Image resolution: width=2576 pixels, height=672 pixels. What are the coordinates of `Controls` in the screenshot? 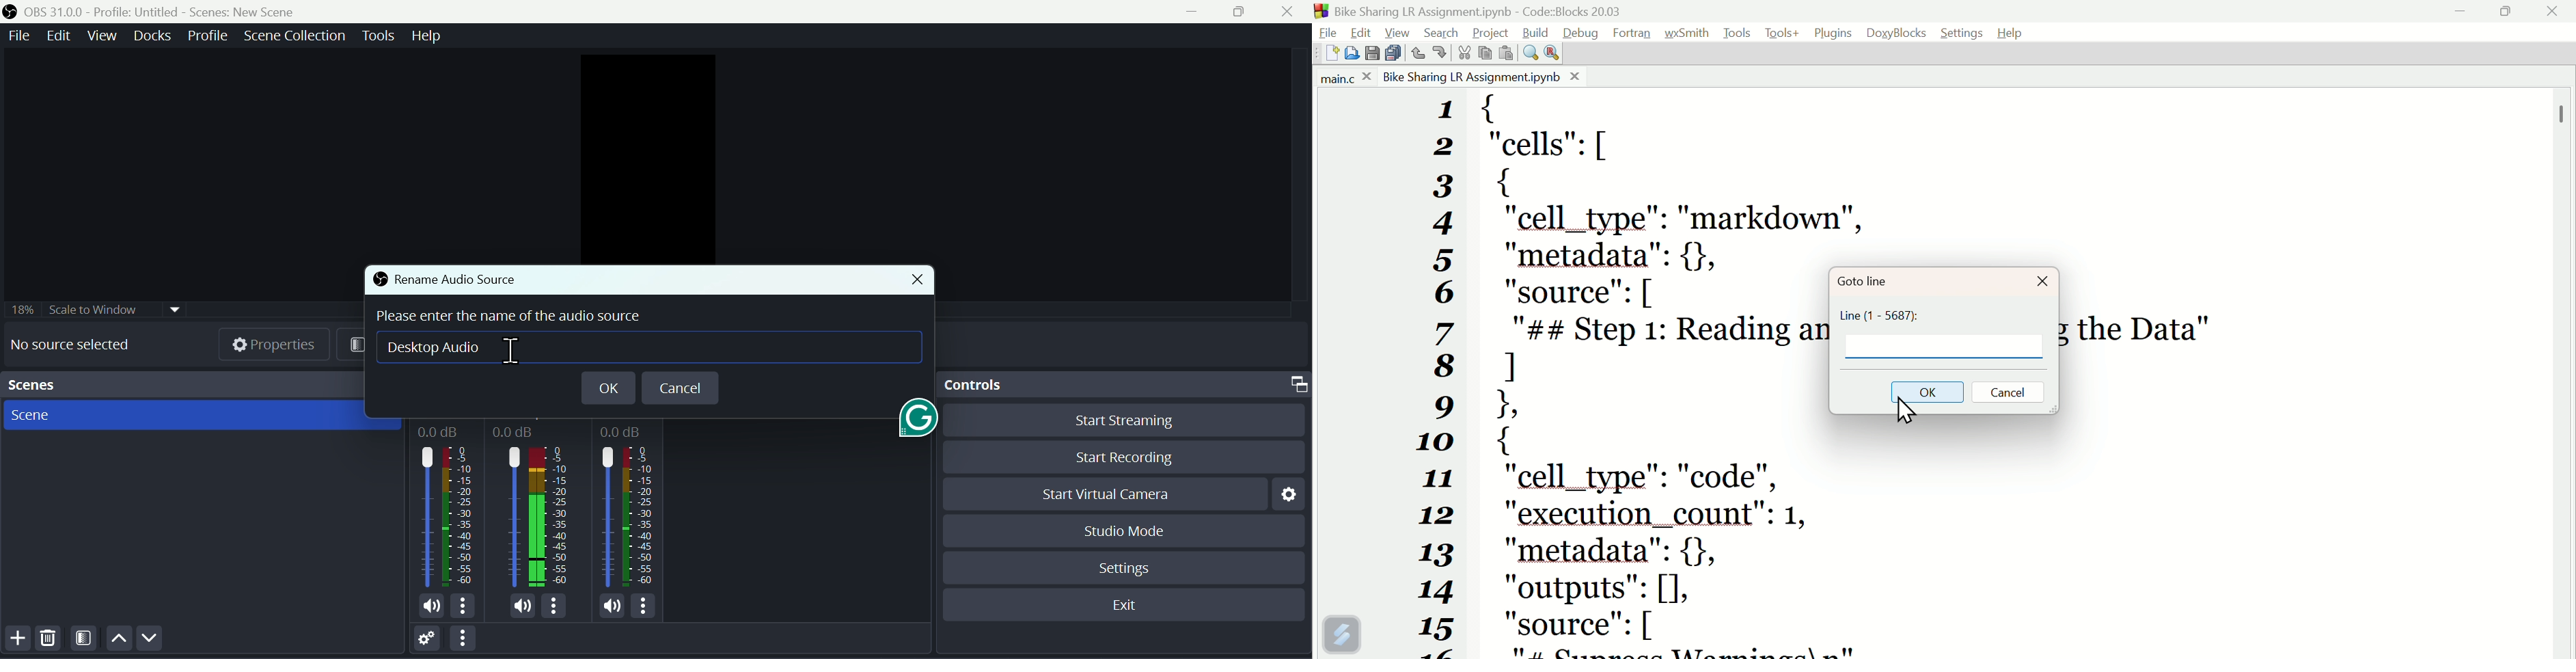 It's located at (1124, 386).